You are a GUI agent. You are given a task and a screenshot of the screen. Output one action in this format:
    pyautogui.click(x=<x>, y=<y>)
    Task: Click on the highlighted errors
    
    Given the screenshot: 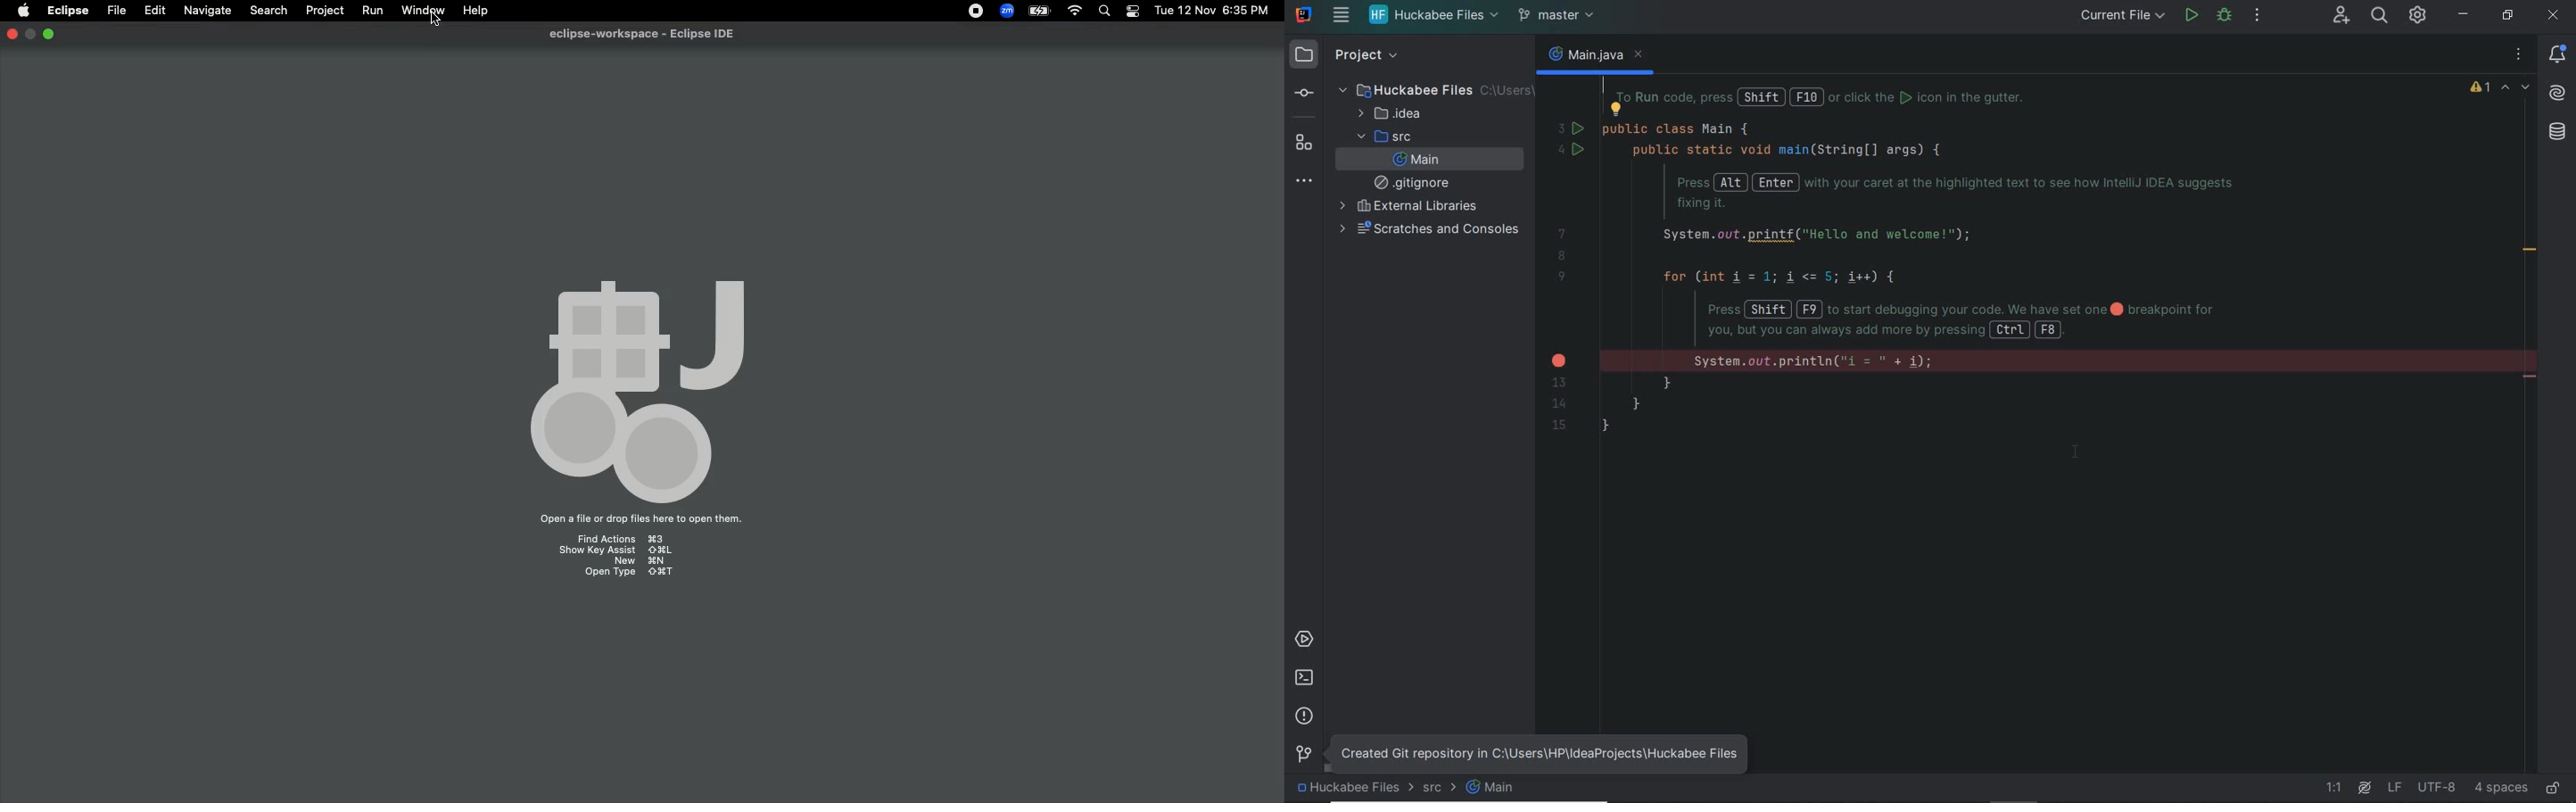 What is the action you would take?
    pyautogui.click(x=2518, y=88)
    